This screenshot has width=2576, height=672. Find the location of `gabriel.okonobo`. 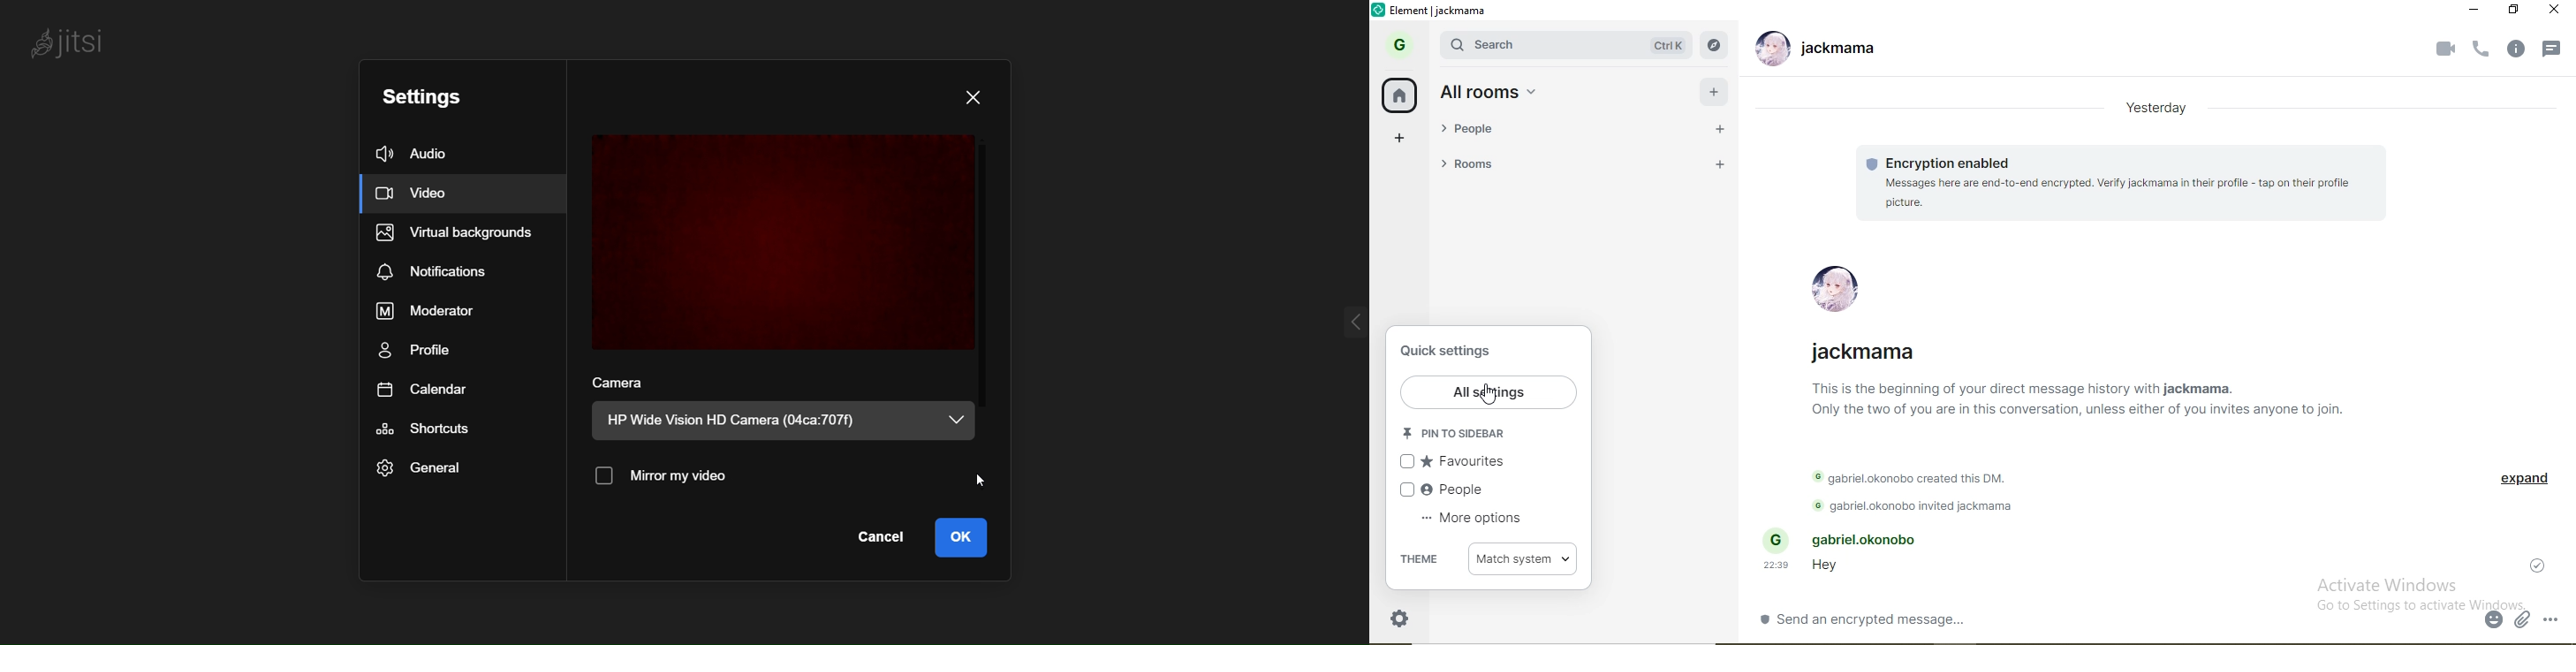

gabriel.okonobo is located at coordinates (1852, 539).